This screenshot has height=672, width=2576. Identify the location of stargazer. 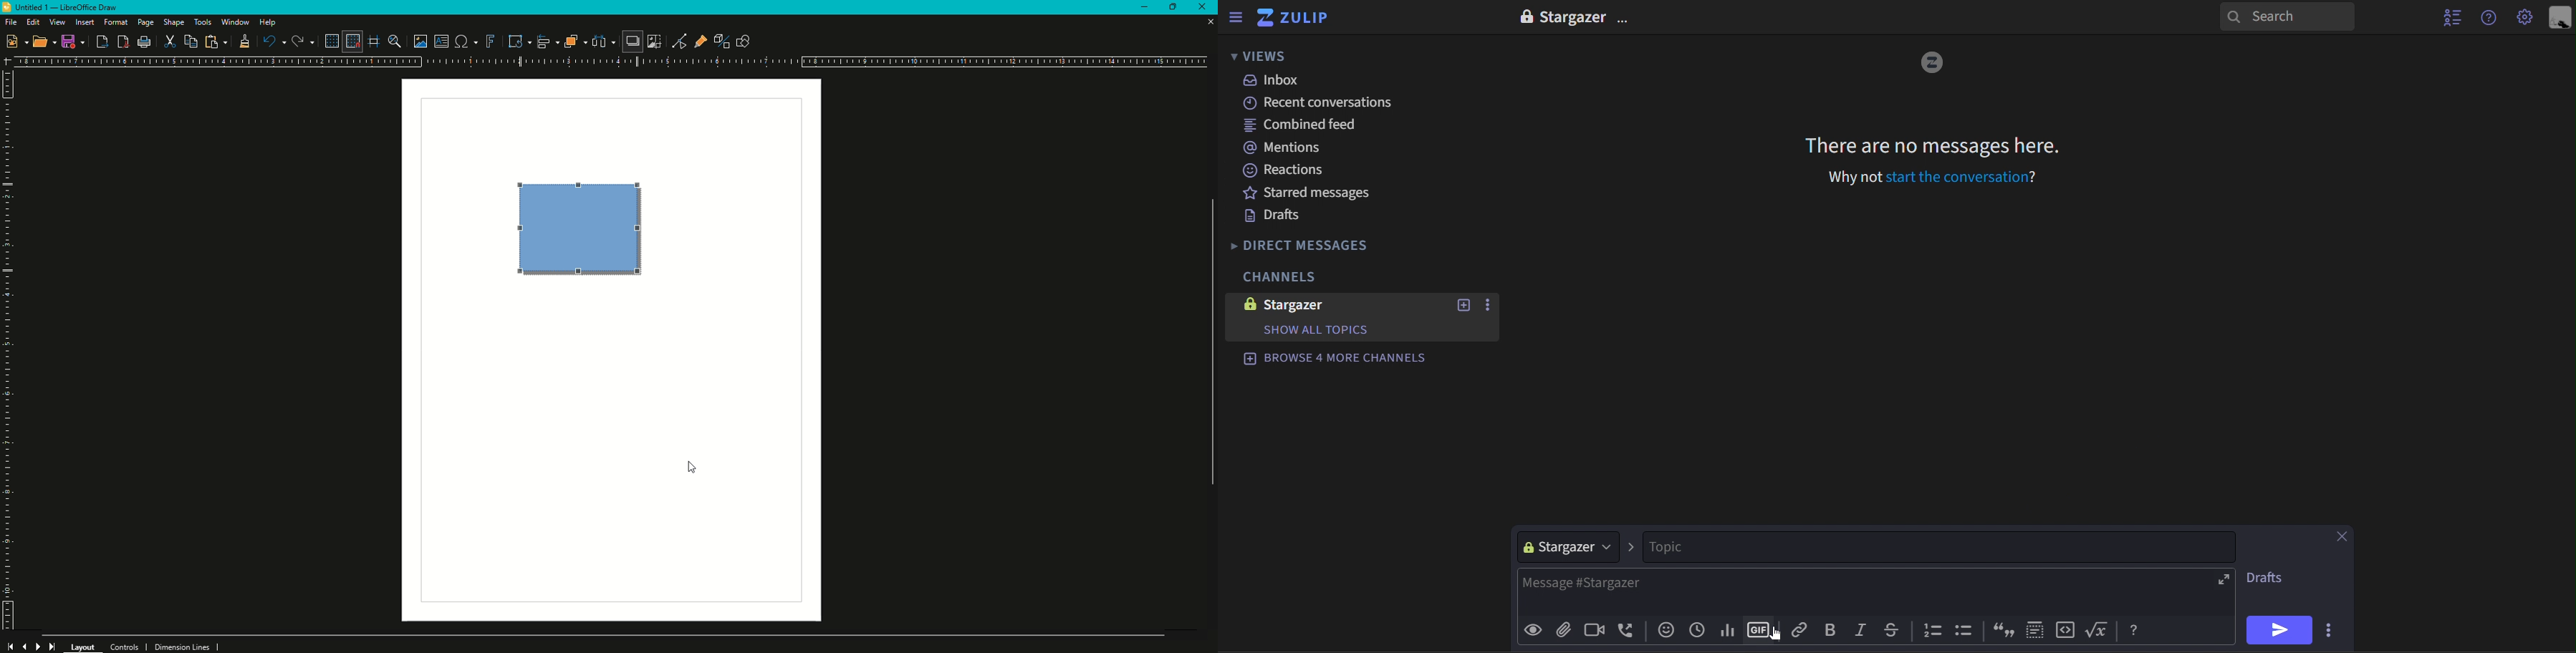
(1570, 546).